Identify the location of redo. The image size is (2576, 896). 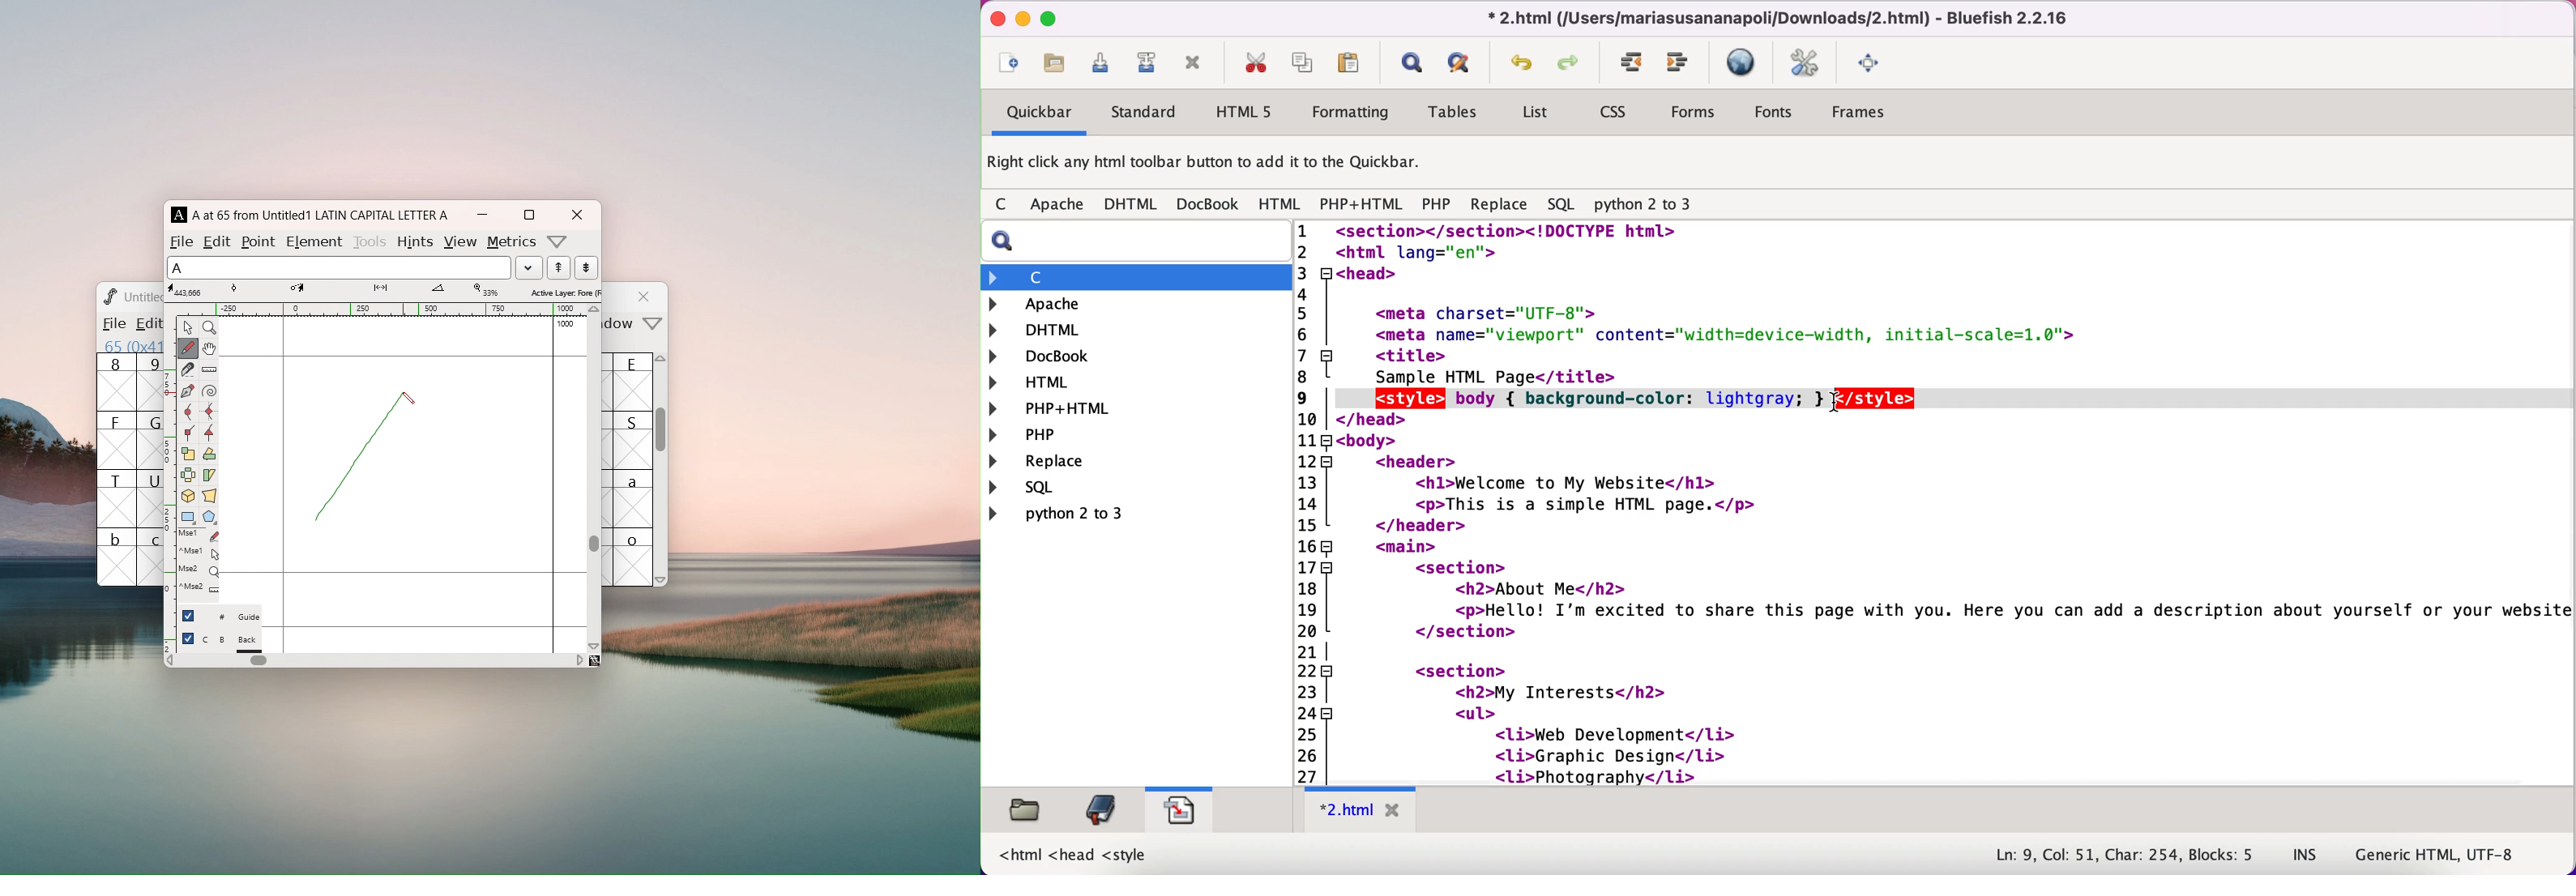
(1572, 65).